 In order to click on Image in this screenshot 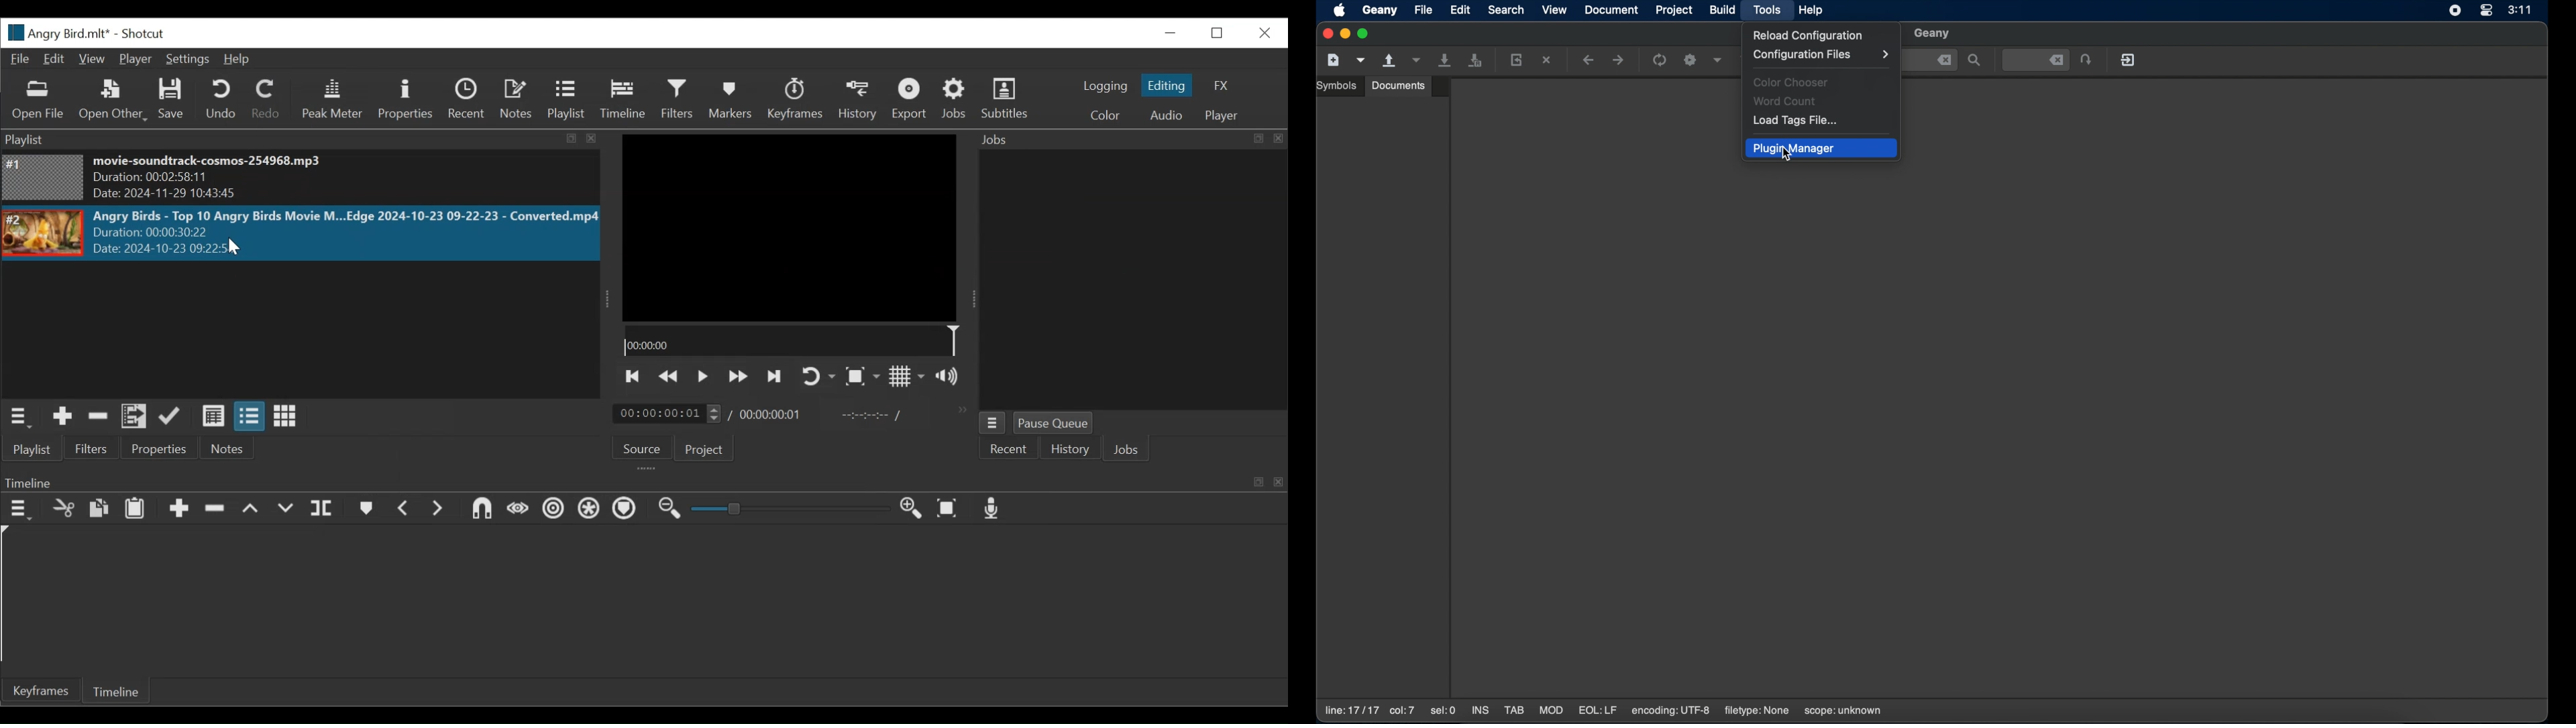, I will do `click(43, 233)`.